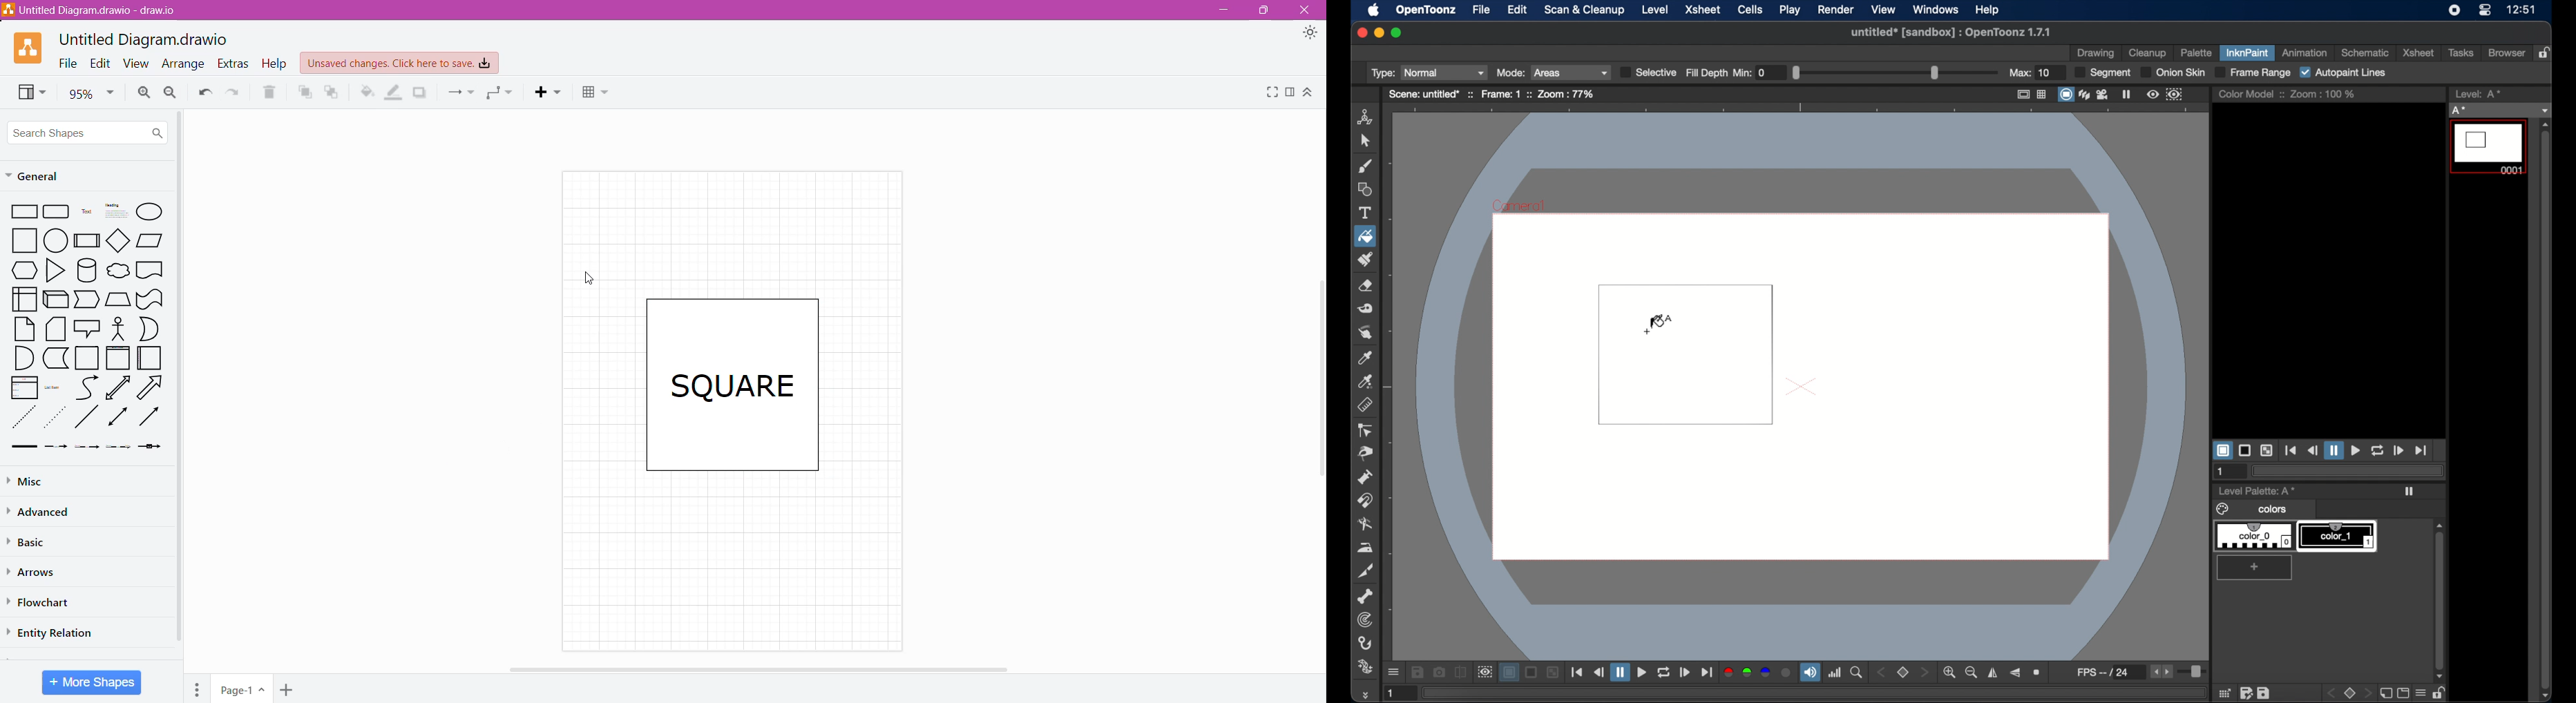 The width and height of the screenshot is (2576, 728). What do you see at coordinates (54, 390) in the screenshot?
I see `List Item` at bounding box center [54, 390].